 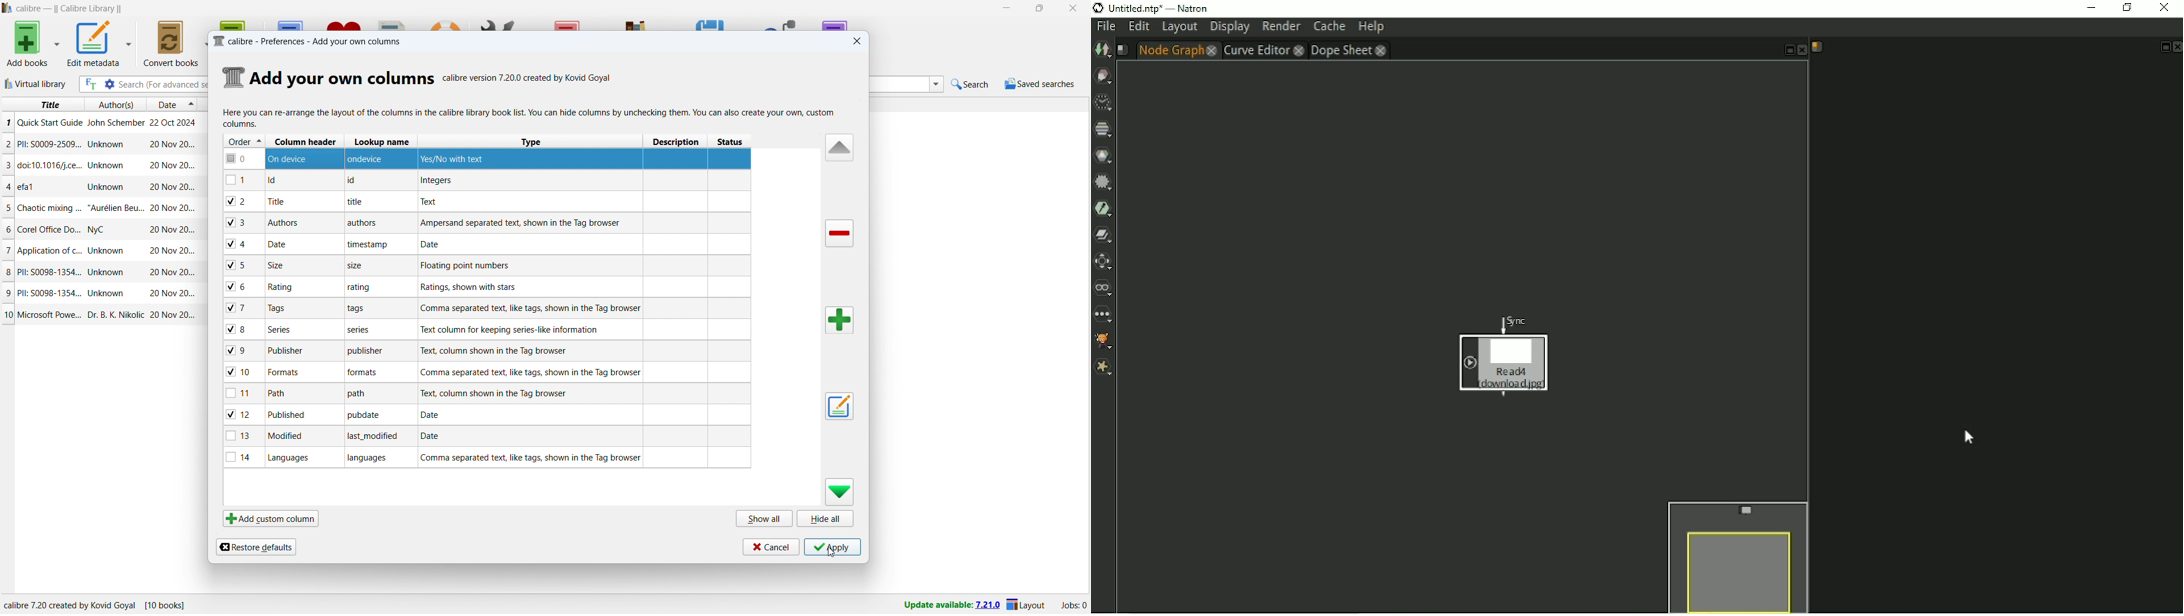 What do you see at coordinates (971, 83) in the screenshot?
I see `quick search` at bounding box center [971, 83].